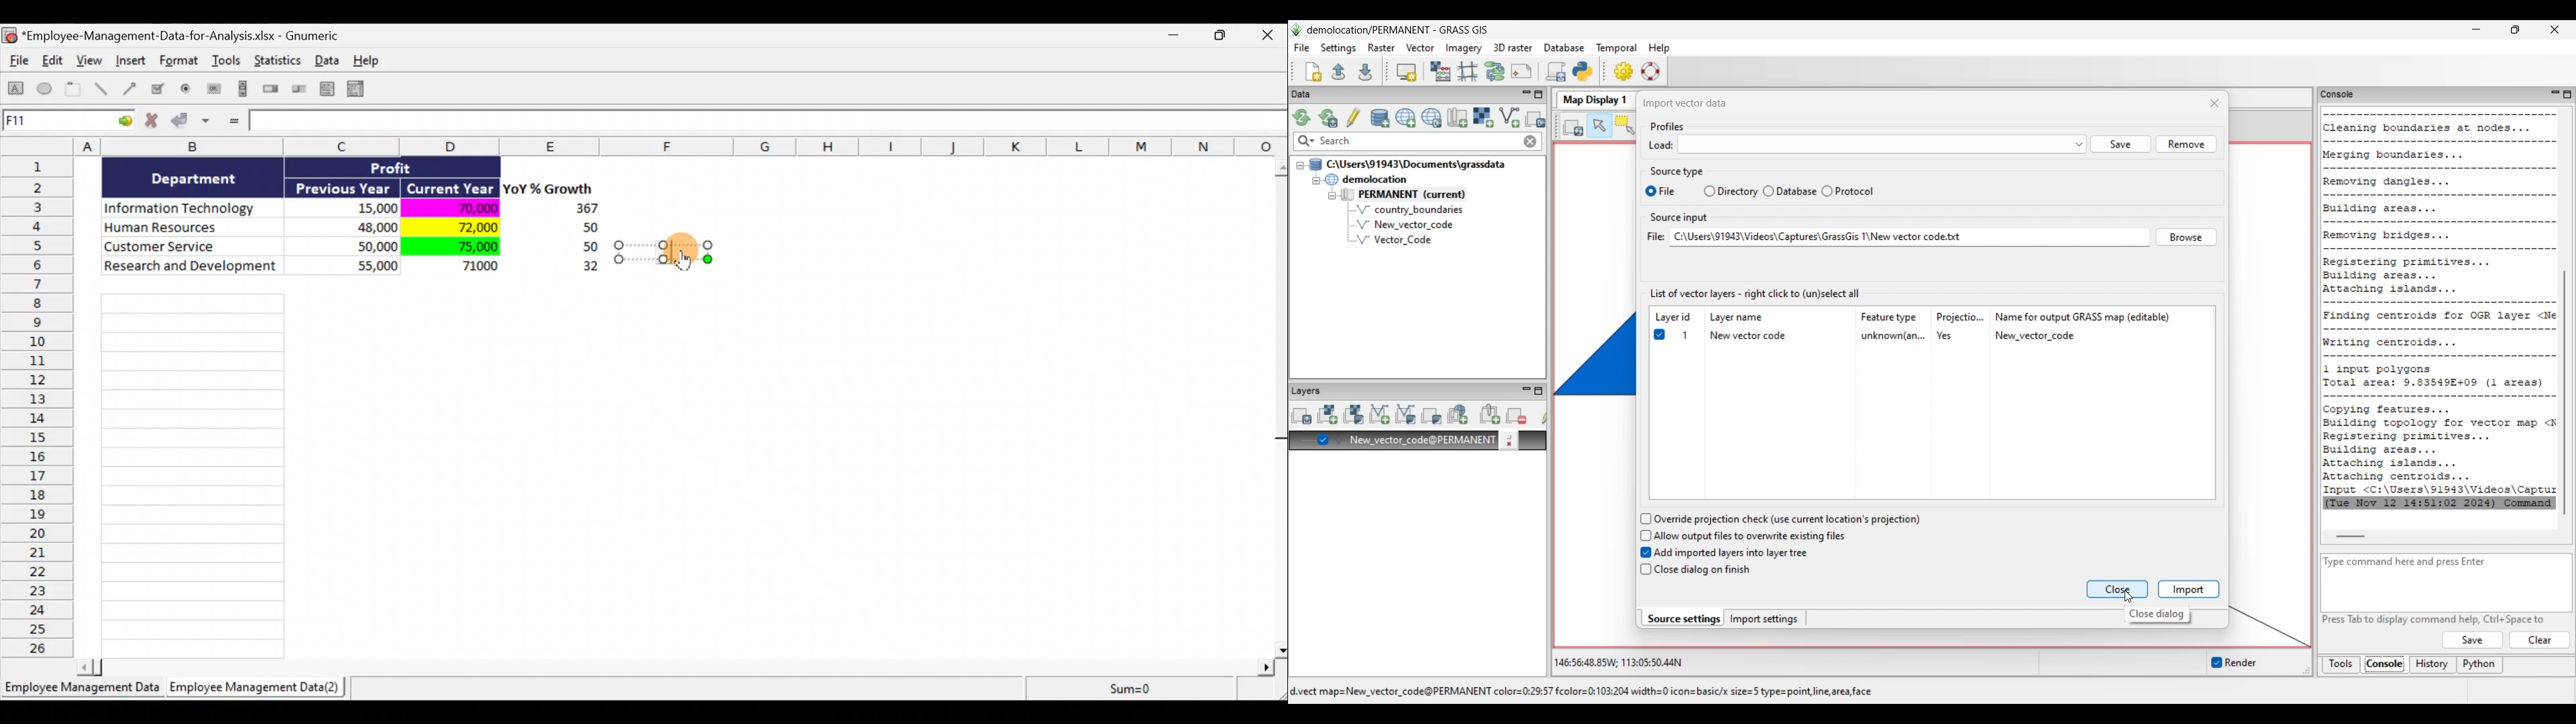 The height and width of the screenshot is (728, 2576). I want to click on Cursor, so click(690, 260).